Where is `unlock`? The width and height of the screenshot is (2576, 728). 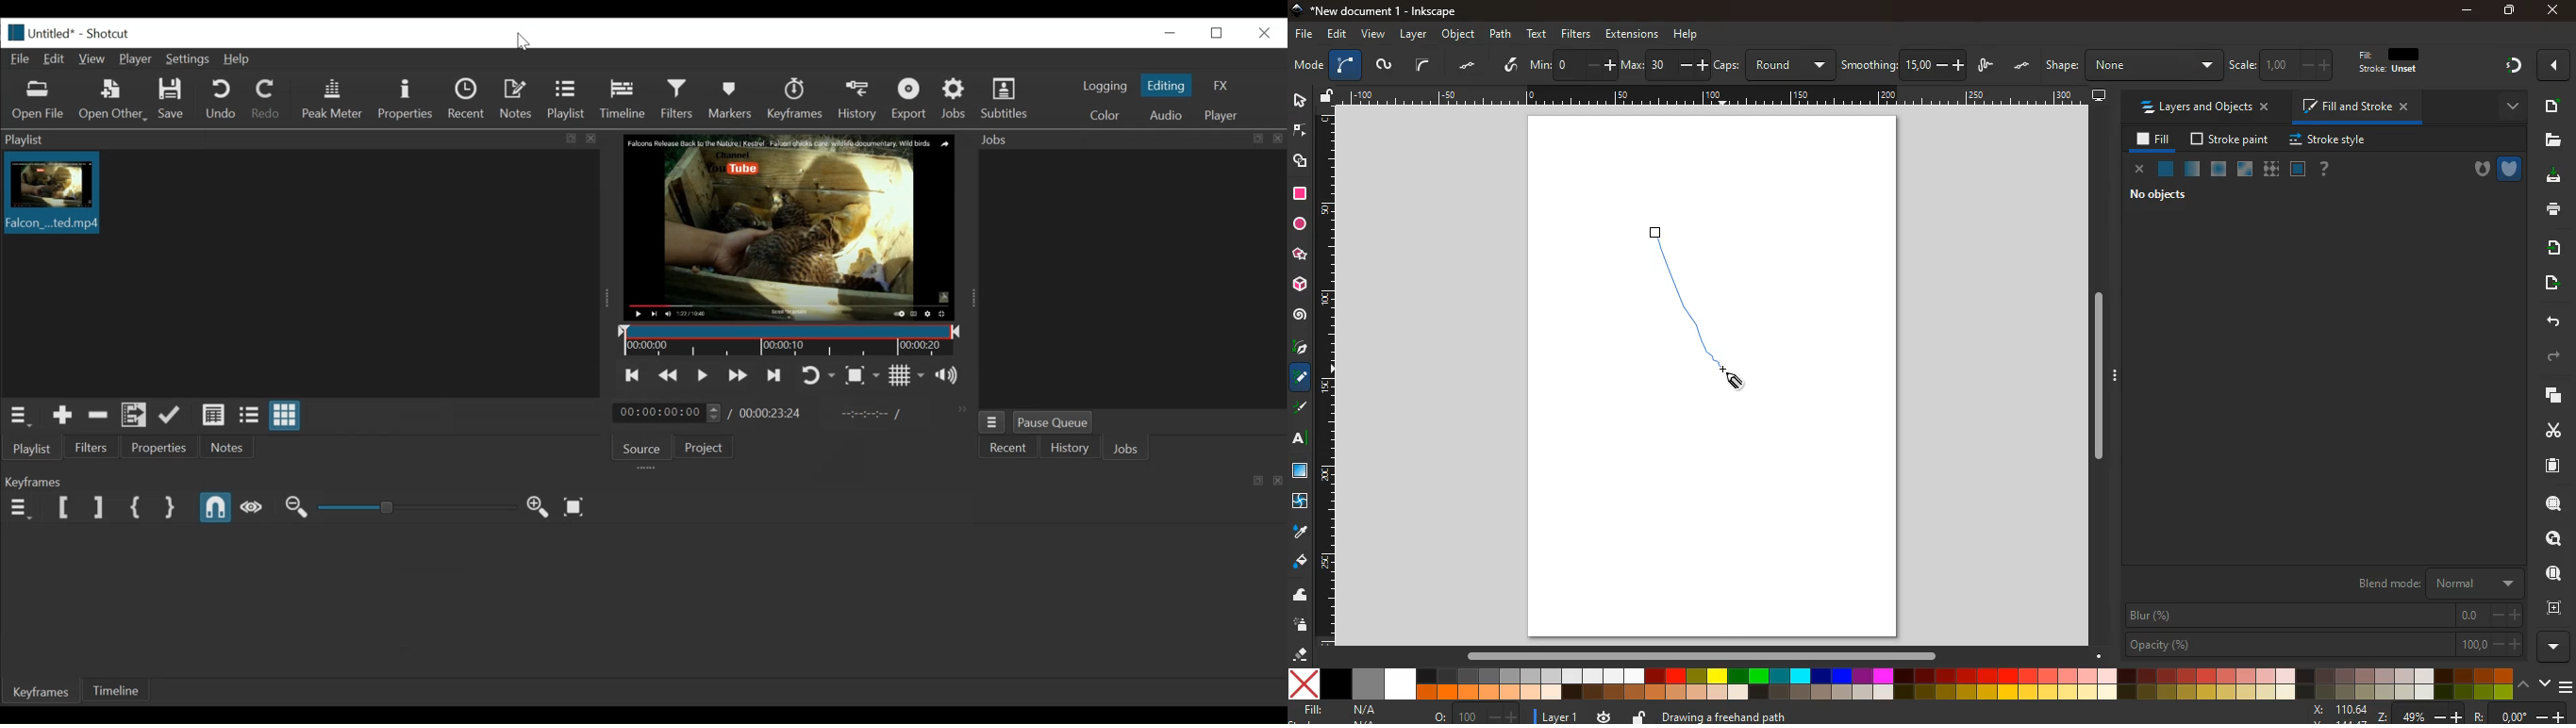 unlock is located at coordinates (1639, 716).